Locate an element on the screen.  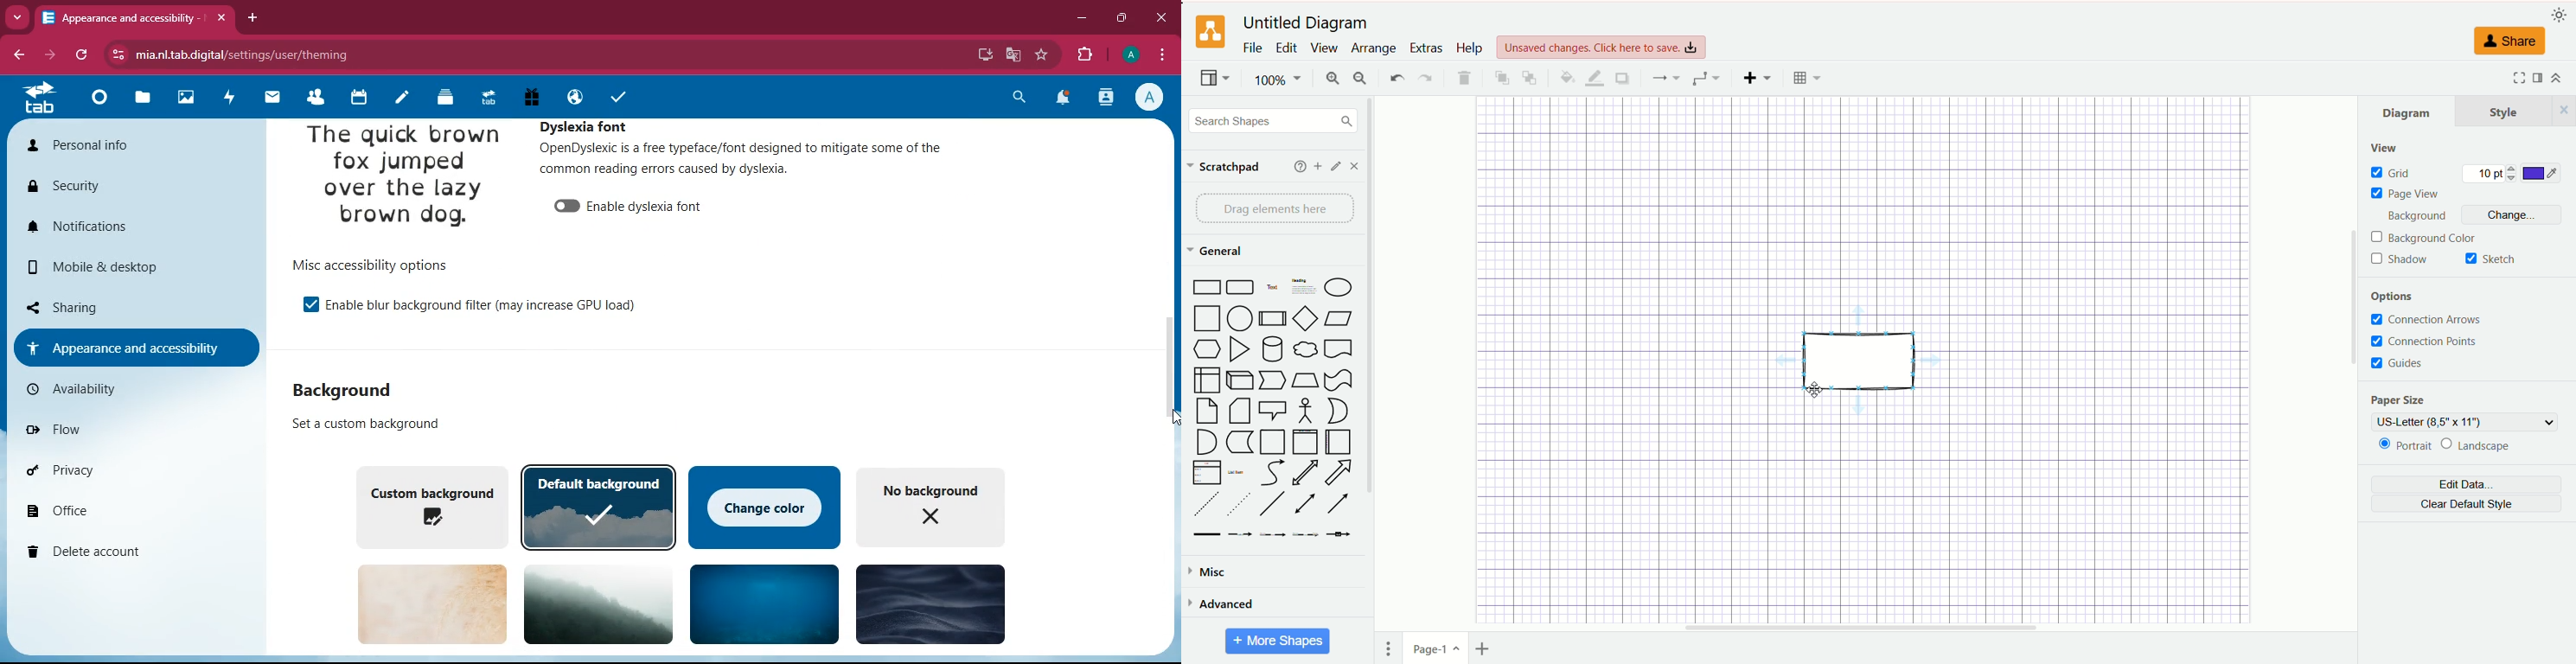
gift is located at coordinates (531, 97).